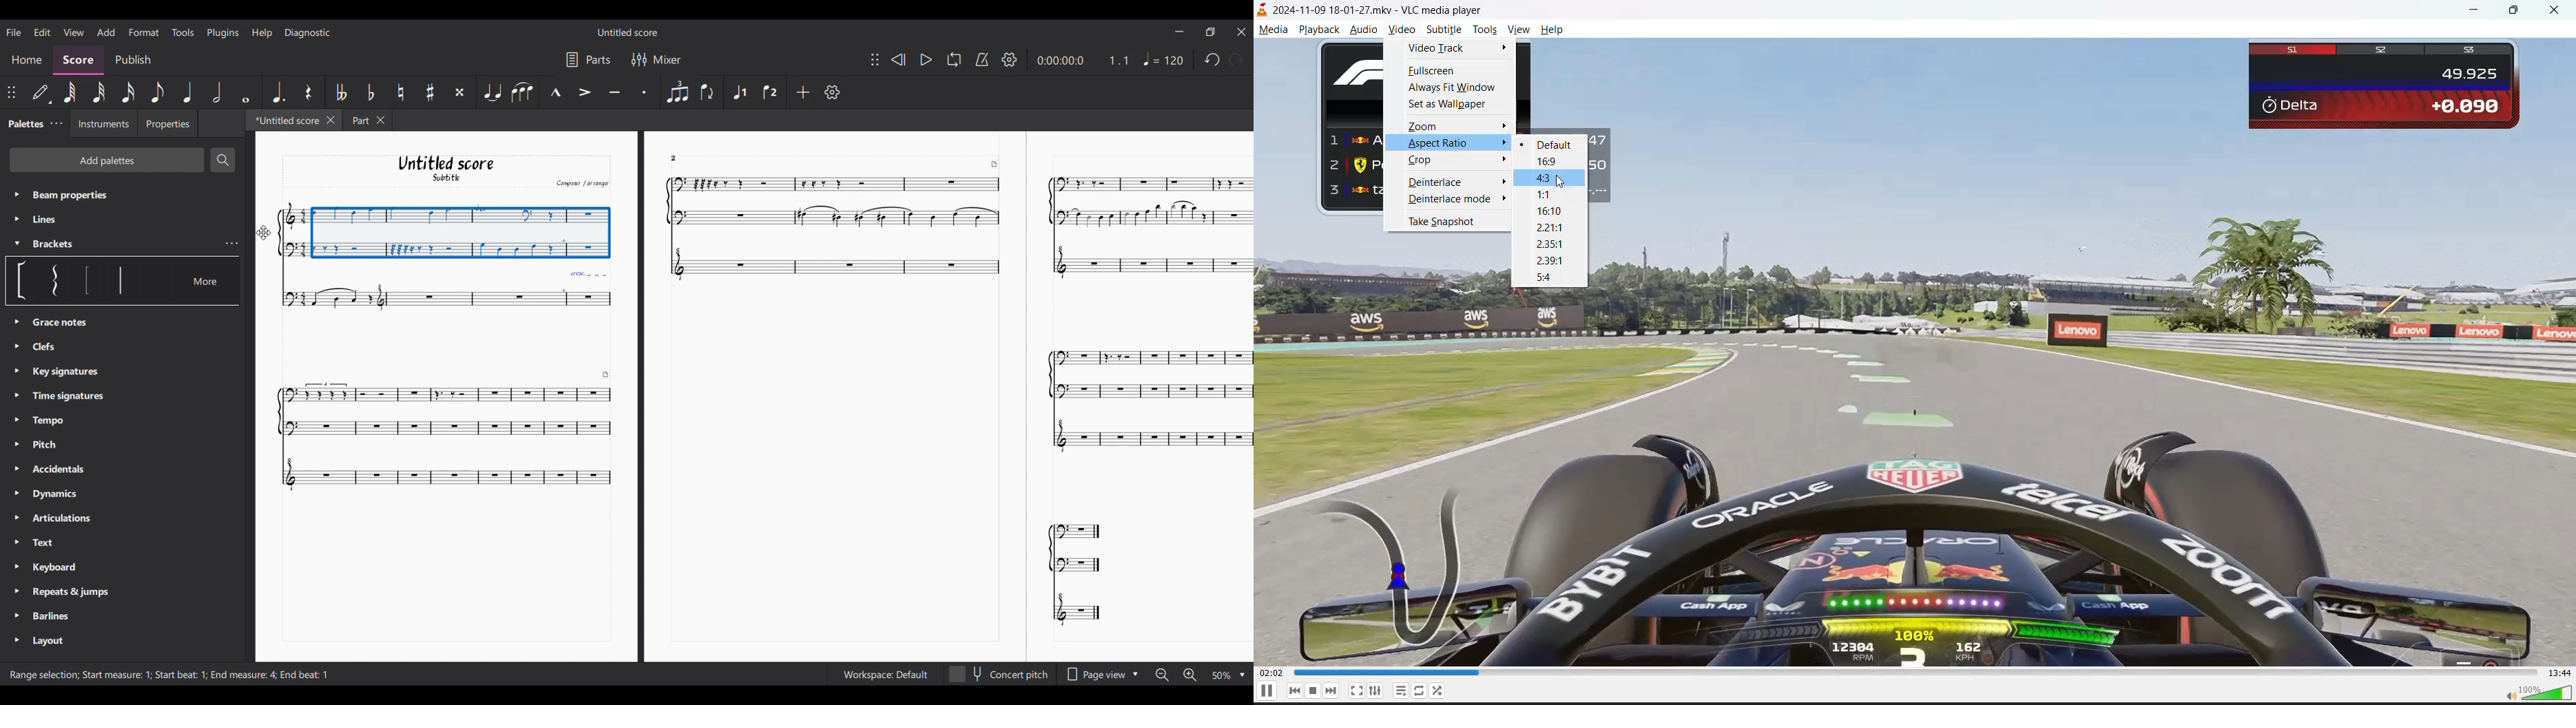 This screenshot has width=2576, height=728. Describe the element at coordinates (53, 420) in the screenshot. I see `Tempo` at that location.